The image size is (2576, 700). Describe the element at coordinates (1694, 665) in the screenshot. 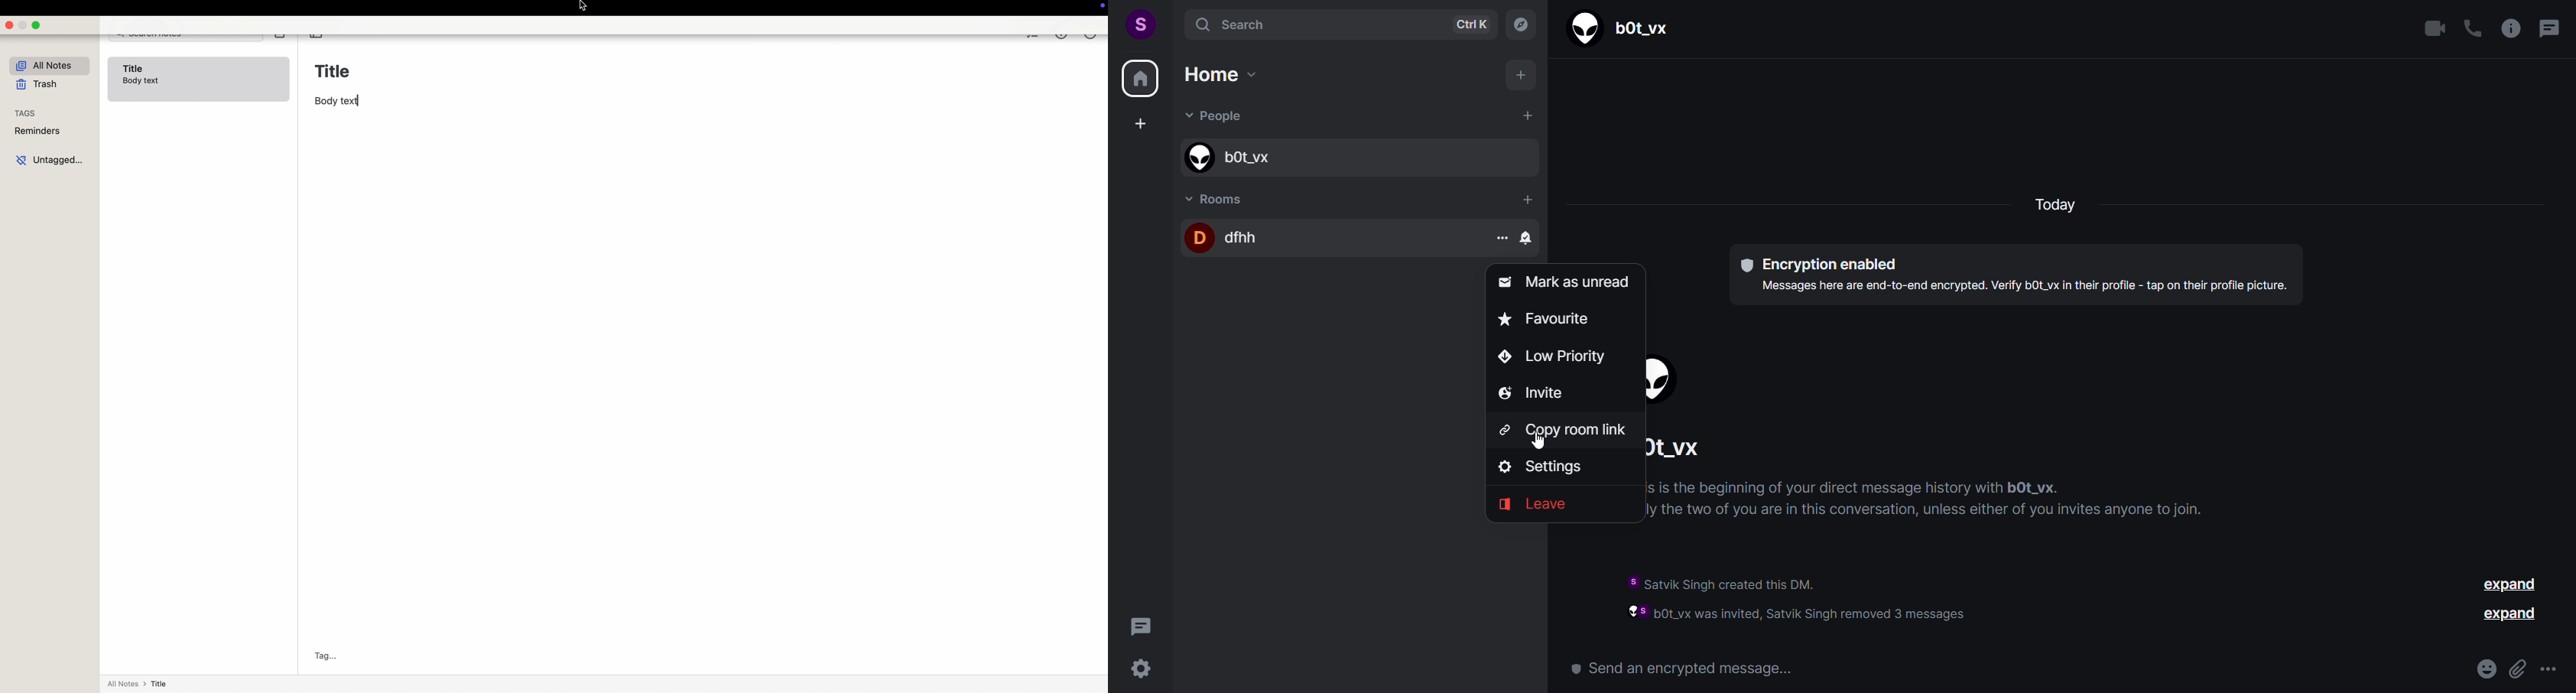

I see `send a message` at that location.